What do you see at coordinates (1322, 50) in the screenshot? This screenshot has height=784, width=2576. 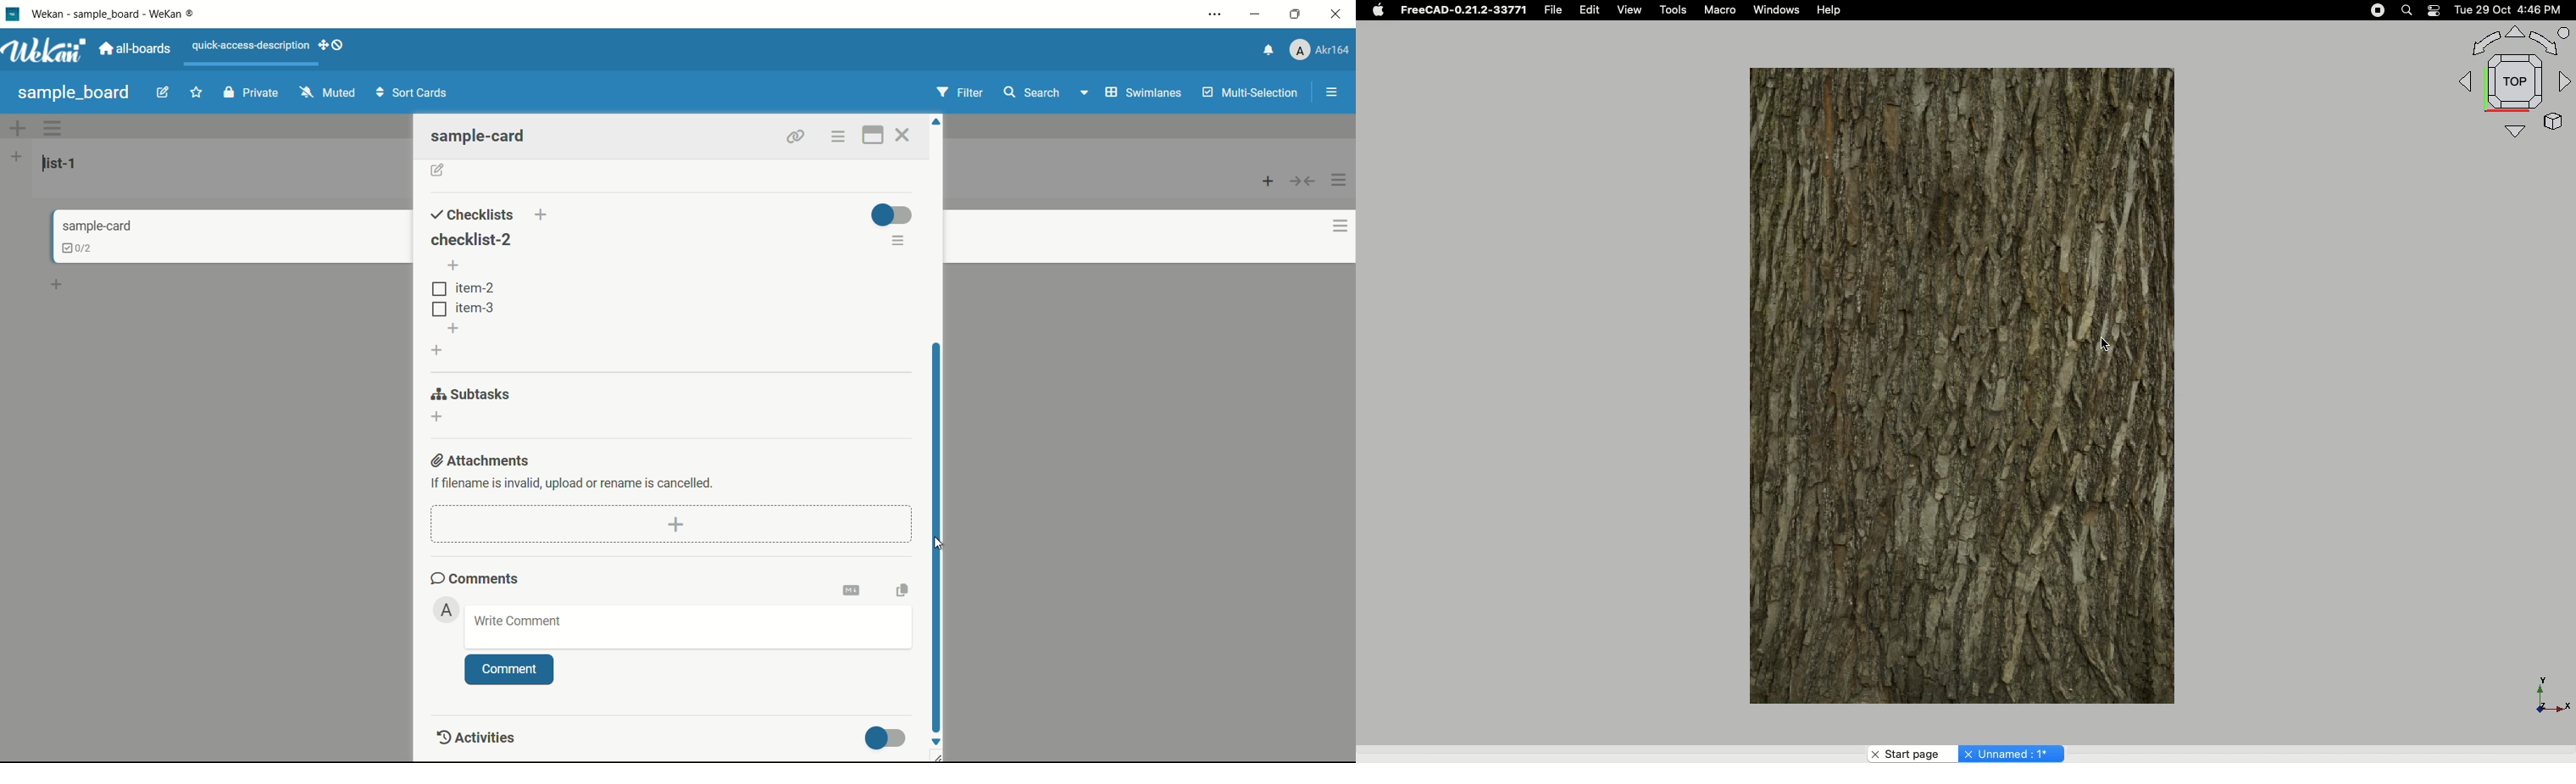 I see `profile` at bounding box center [1322, 50].